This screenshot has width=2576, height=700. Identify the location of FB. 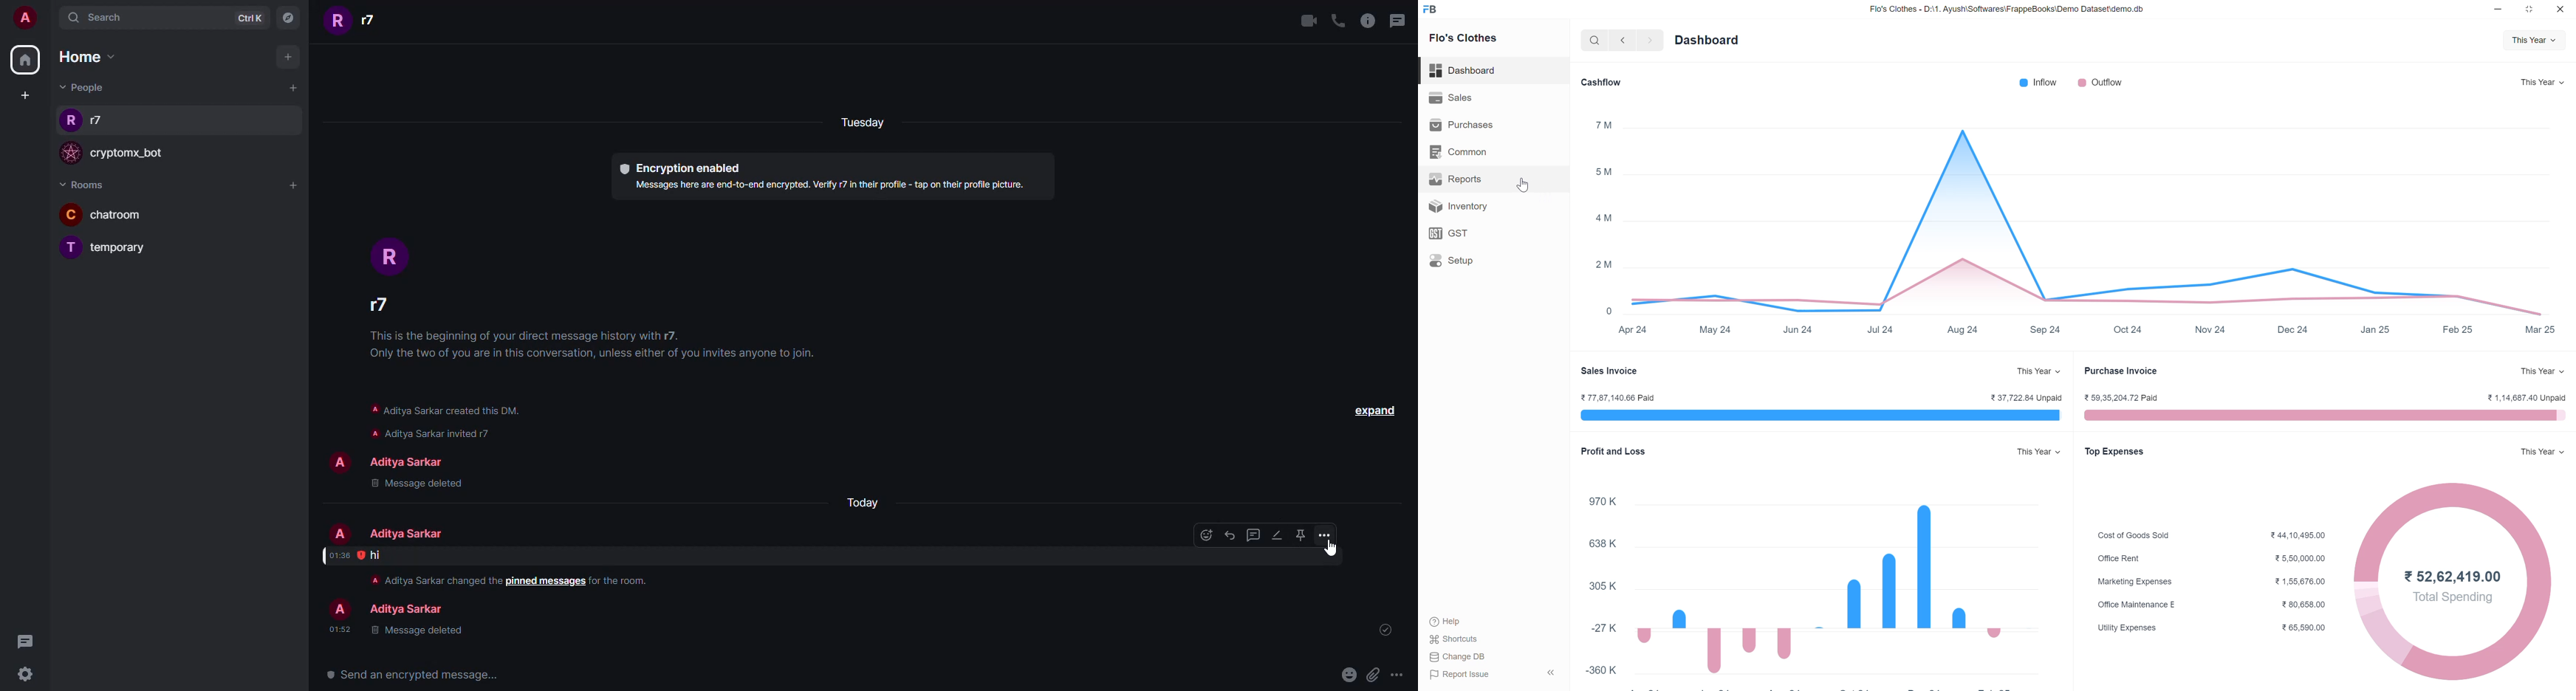
(1432, 9).